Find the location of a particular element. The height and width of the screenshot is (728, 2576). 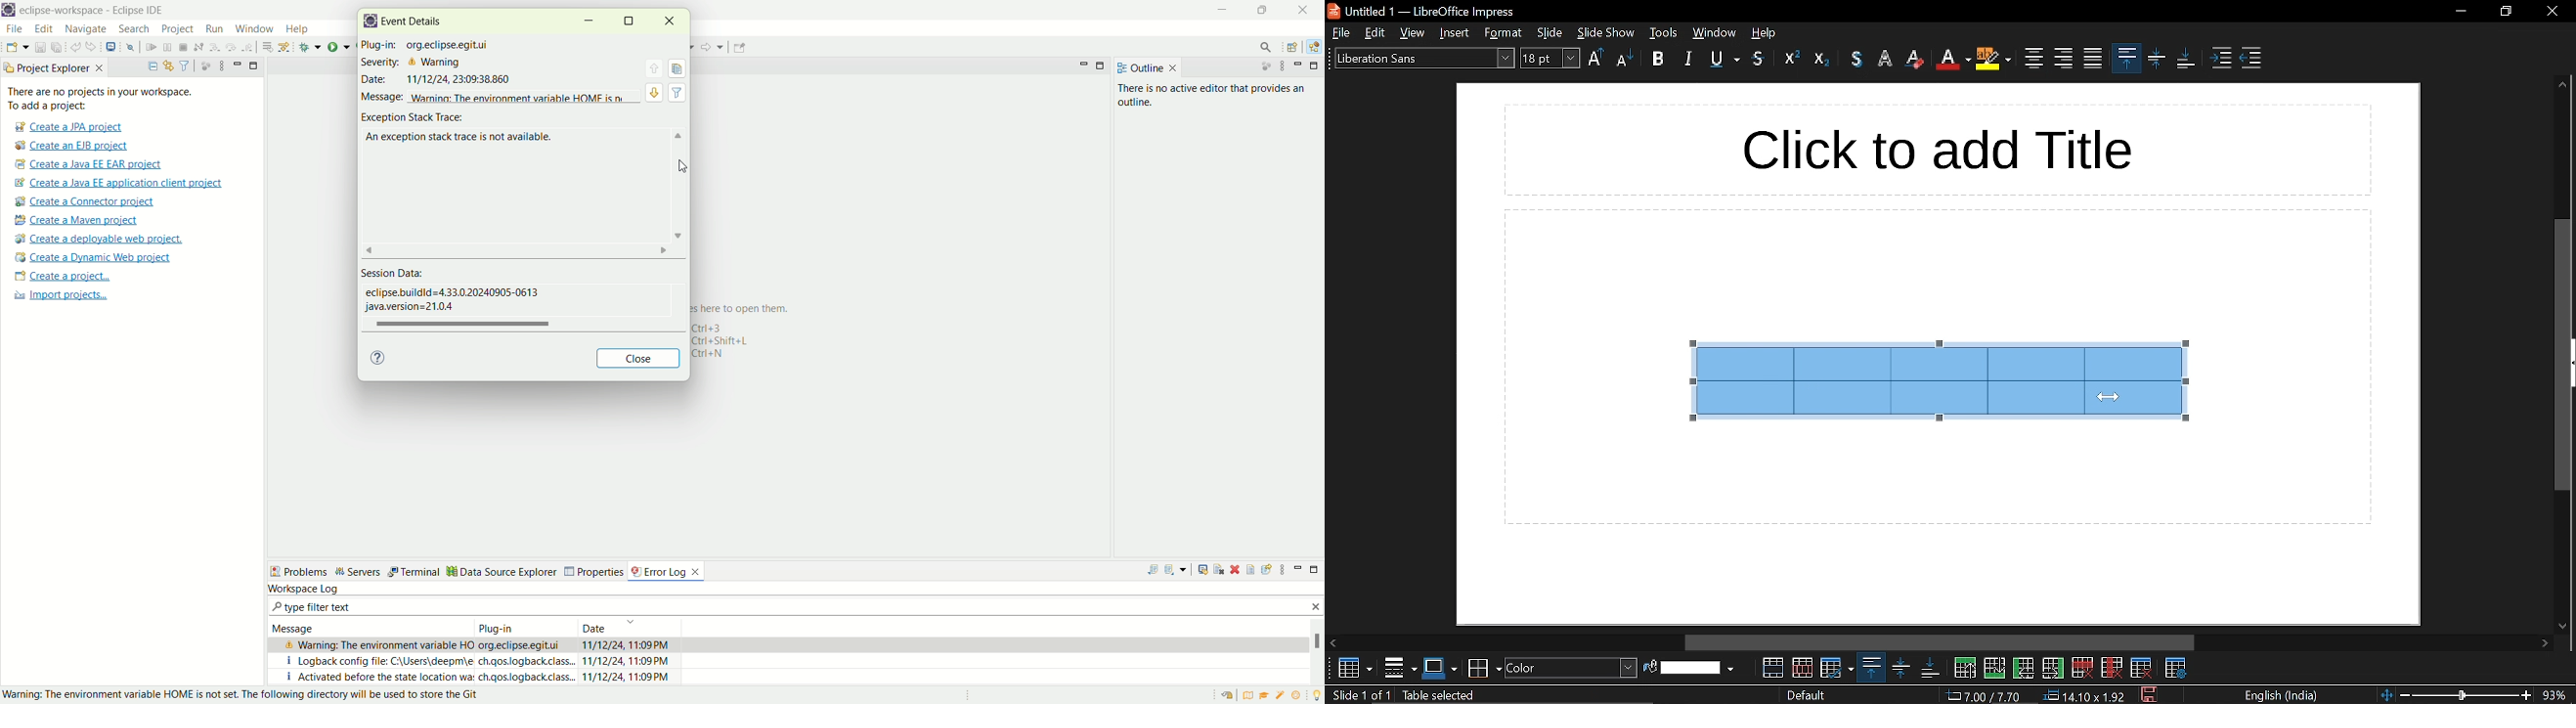

samples is located at coordinates (1280, 696).